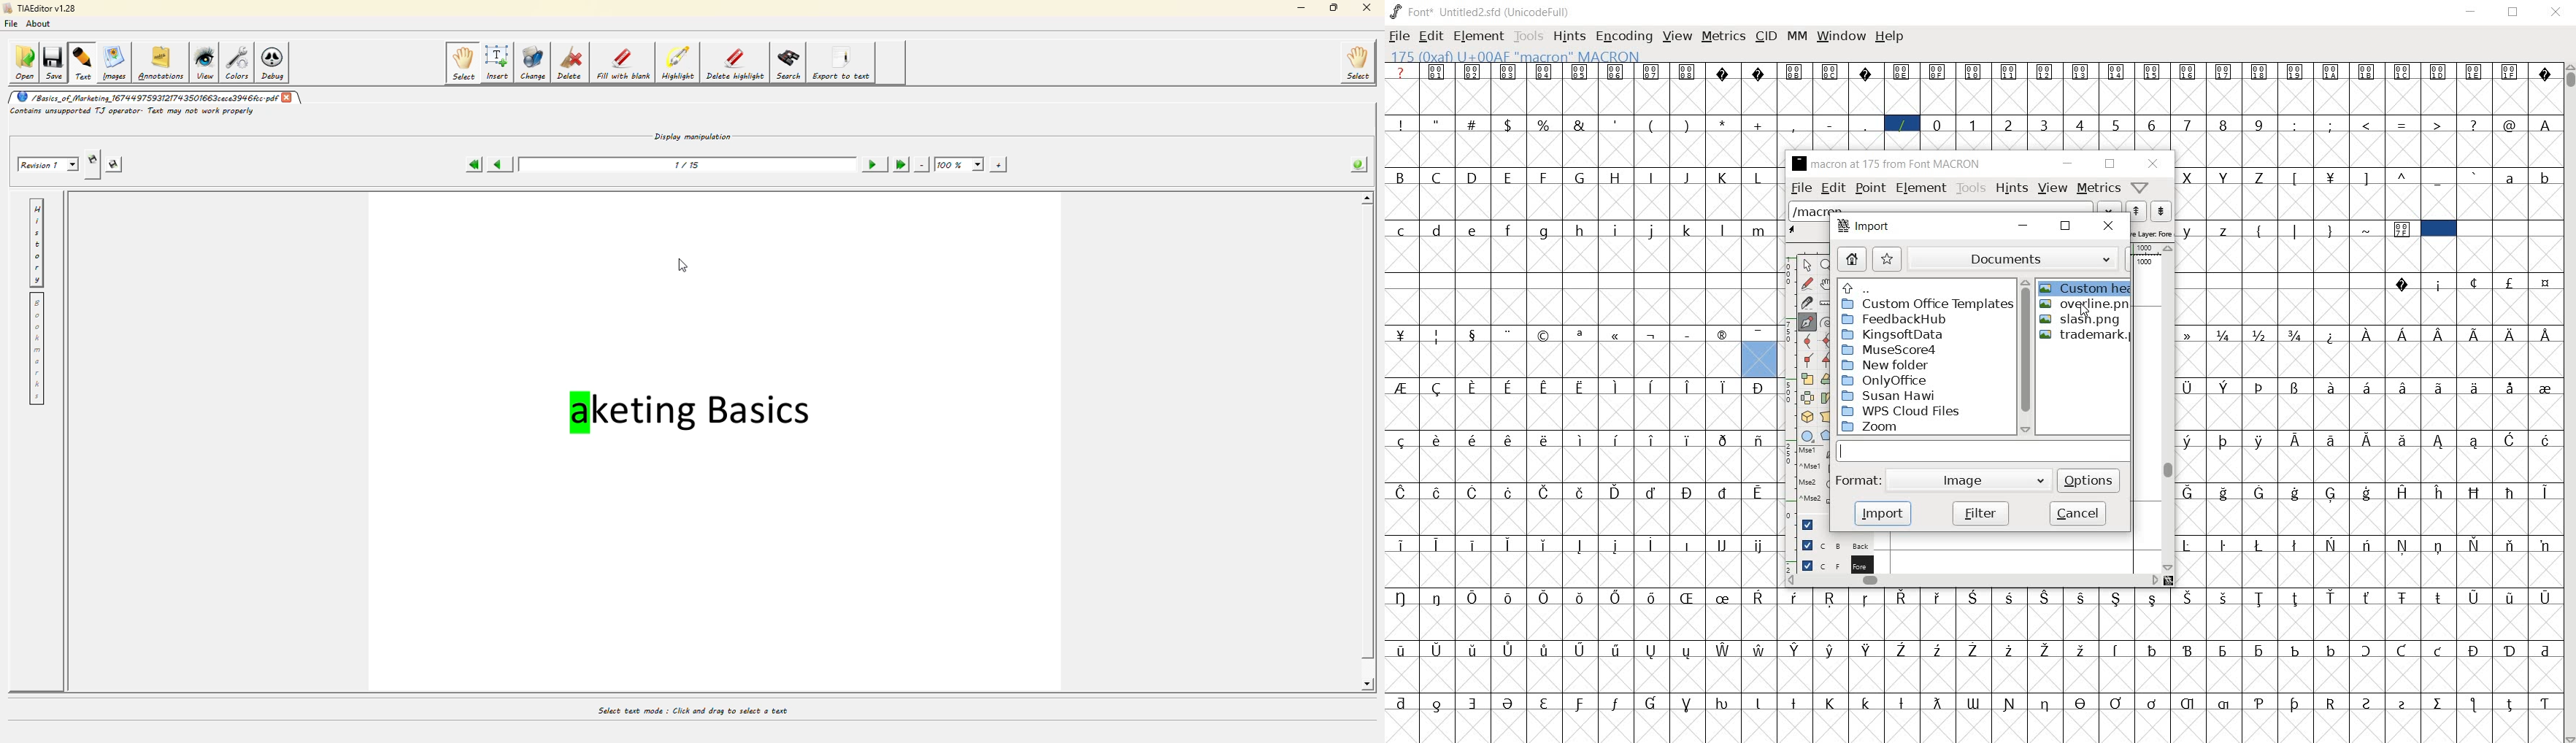 The height and width of the screenshot is (756, 2576). Describe the element at coordinates (1511, 228) in the screenshot. I see `f` at that location.